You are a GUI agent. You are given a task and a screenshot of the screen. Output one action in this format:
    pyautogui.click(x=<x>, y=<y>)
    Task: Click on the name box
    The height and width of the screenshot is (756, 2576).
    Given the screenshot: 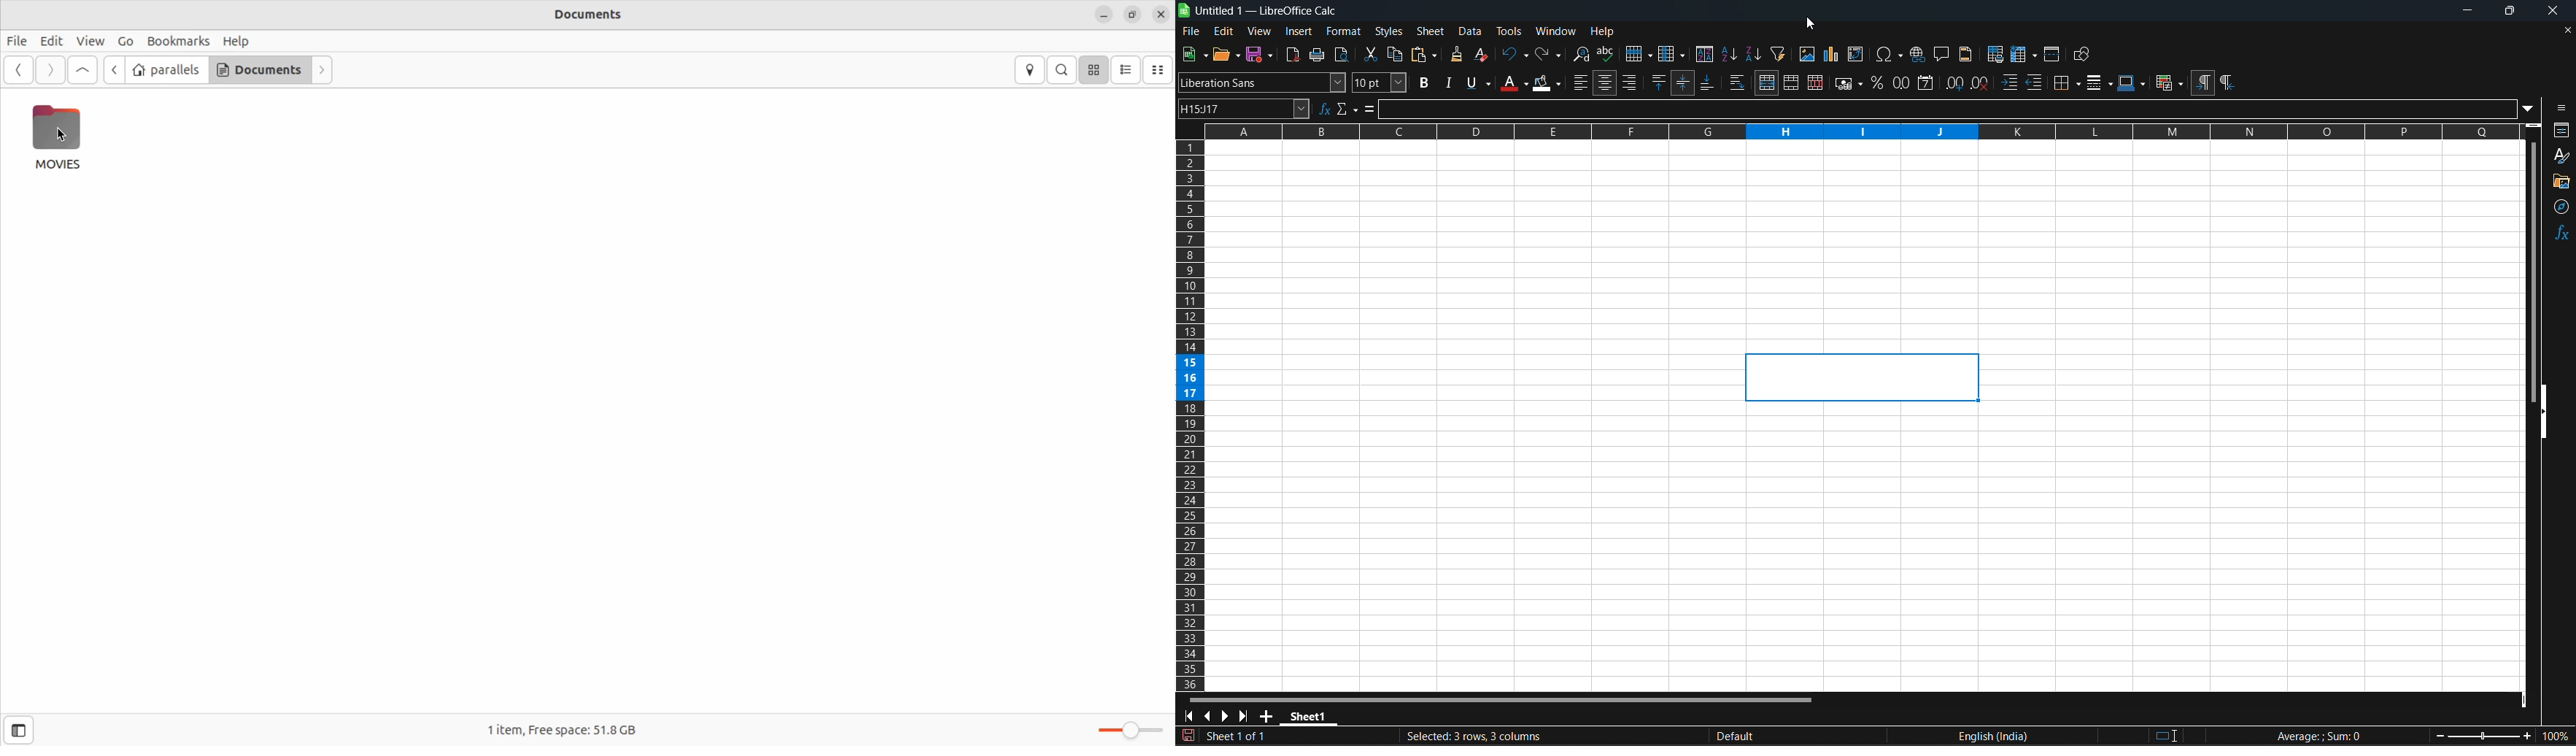 What is the action you would take?
    pyautogui.click(x=1245, y=109)
    